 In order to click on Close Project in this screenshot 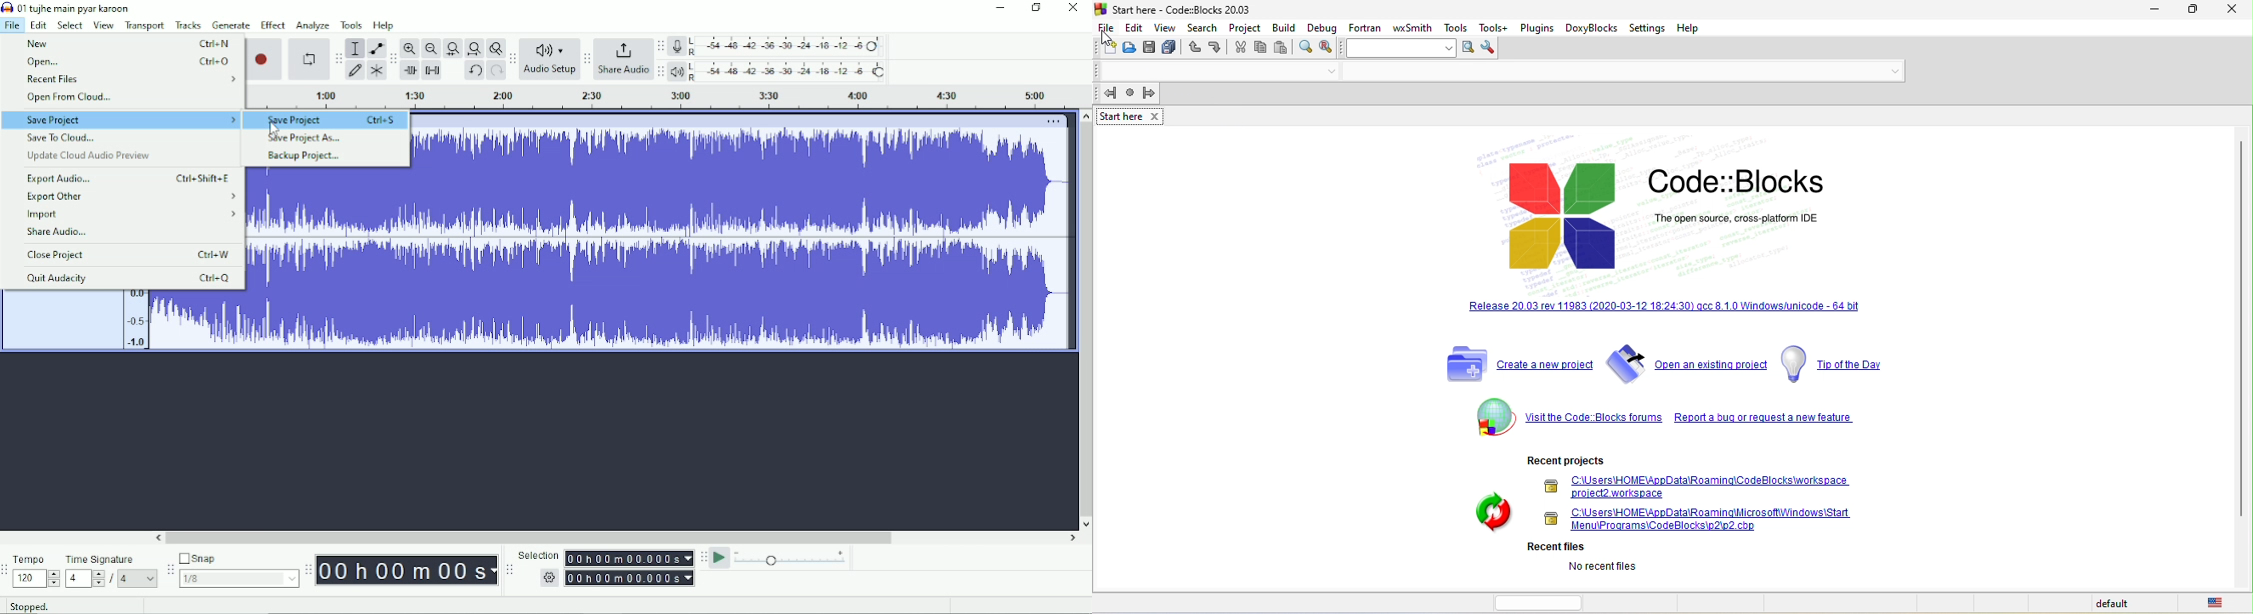, I will do `click(132, 255)`.